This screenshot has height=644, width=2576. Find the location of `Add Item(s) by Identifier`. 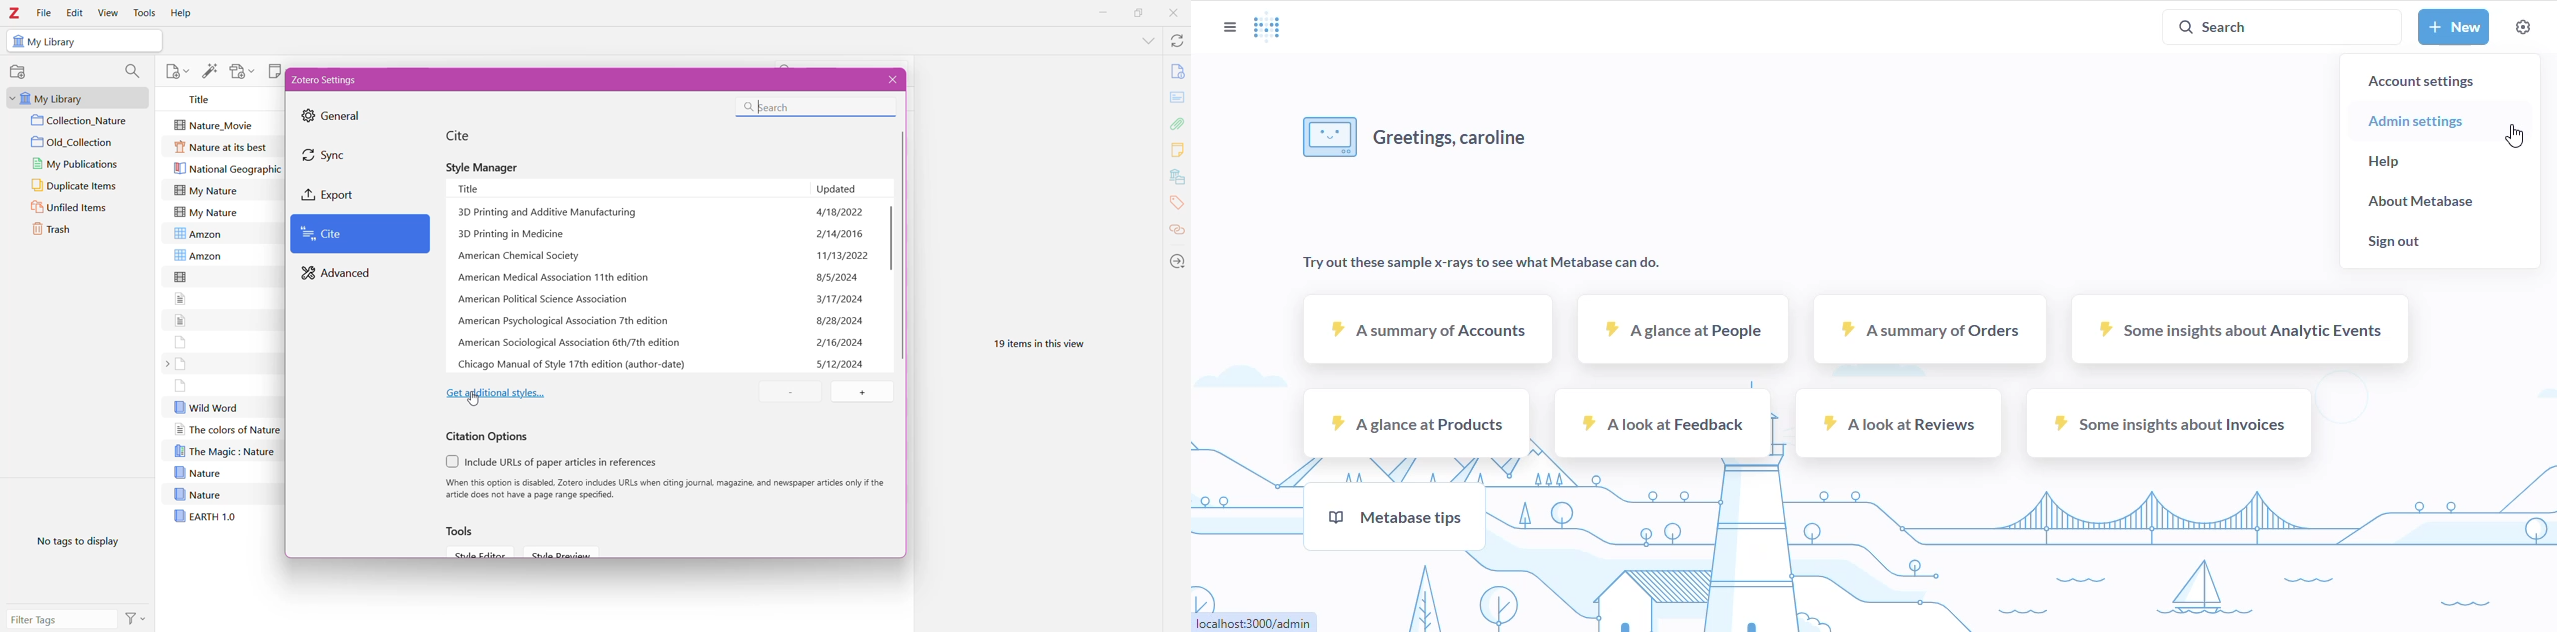

Add Item(s) by Identifier is located at coordinates (210, 70).